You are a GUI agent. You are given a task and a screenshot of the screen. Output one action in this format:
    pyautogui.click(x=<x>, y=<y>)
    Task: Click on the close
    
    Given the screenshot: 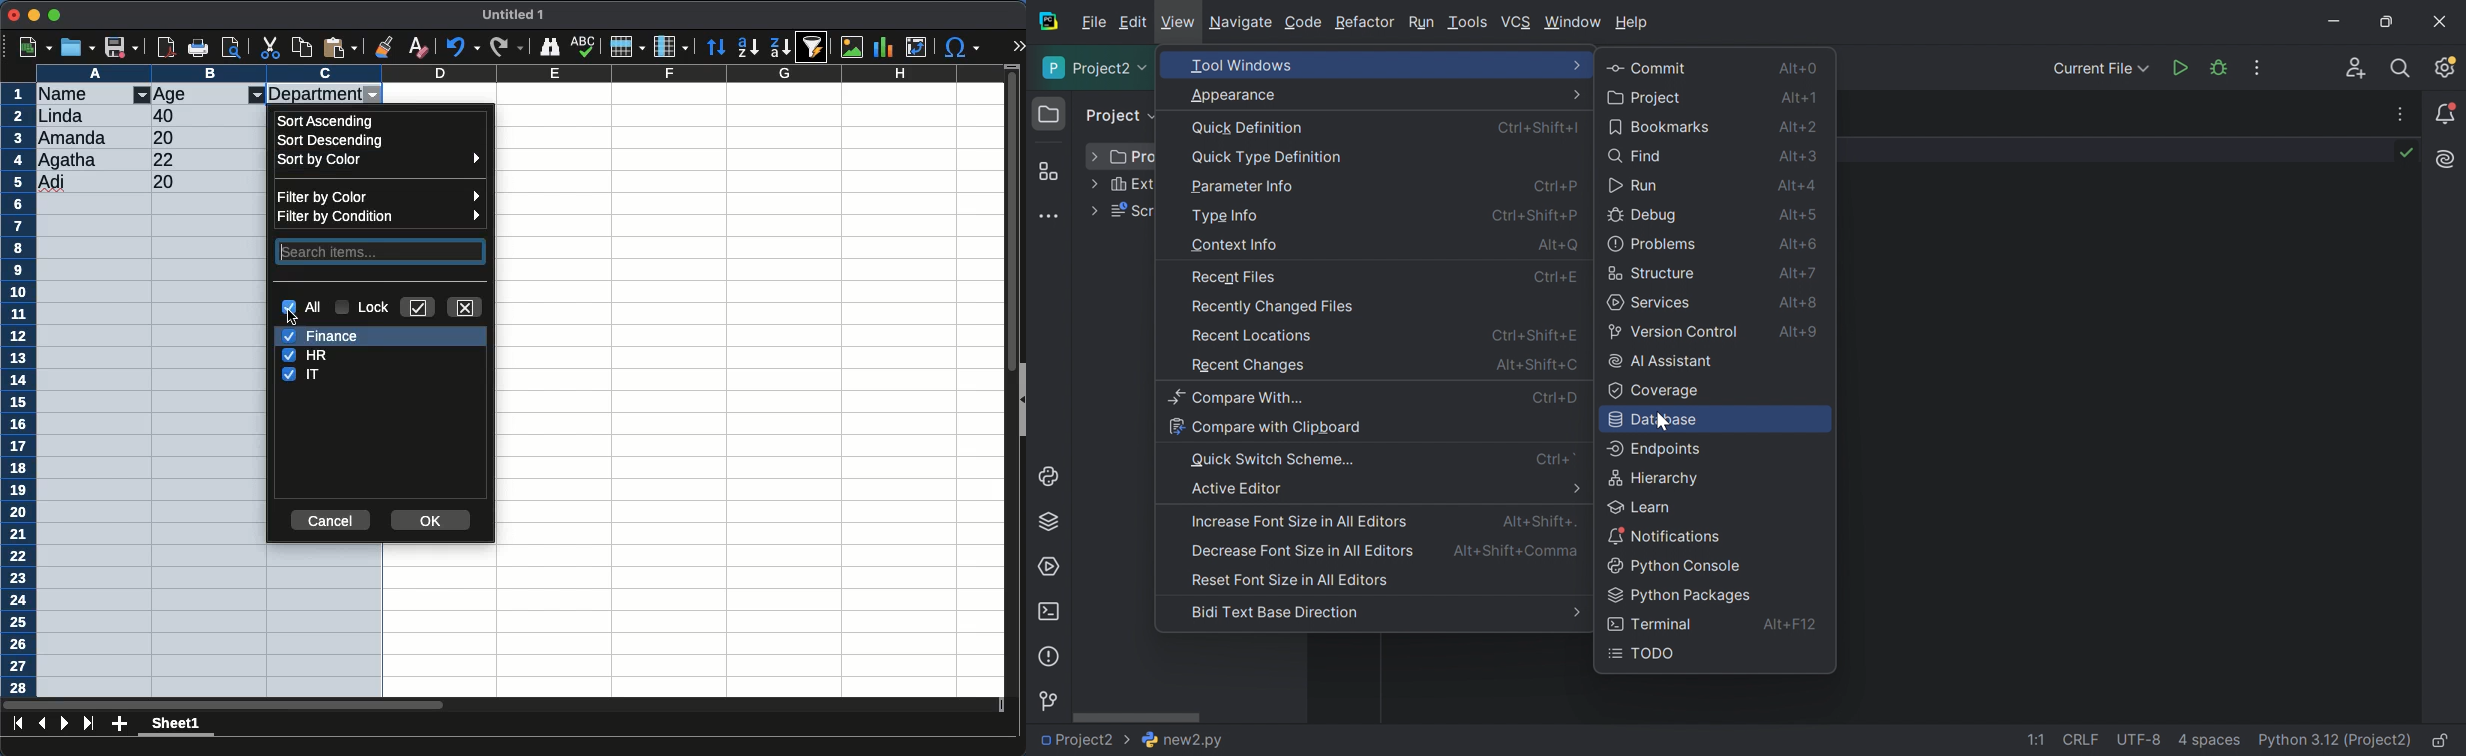 What is the action you would take?
    pyautogui.click(x=14, y=16)
    